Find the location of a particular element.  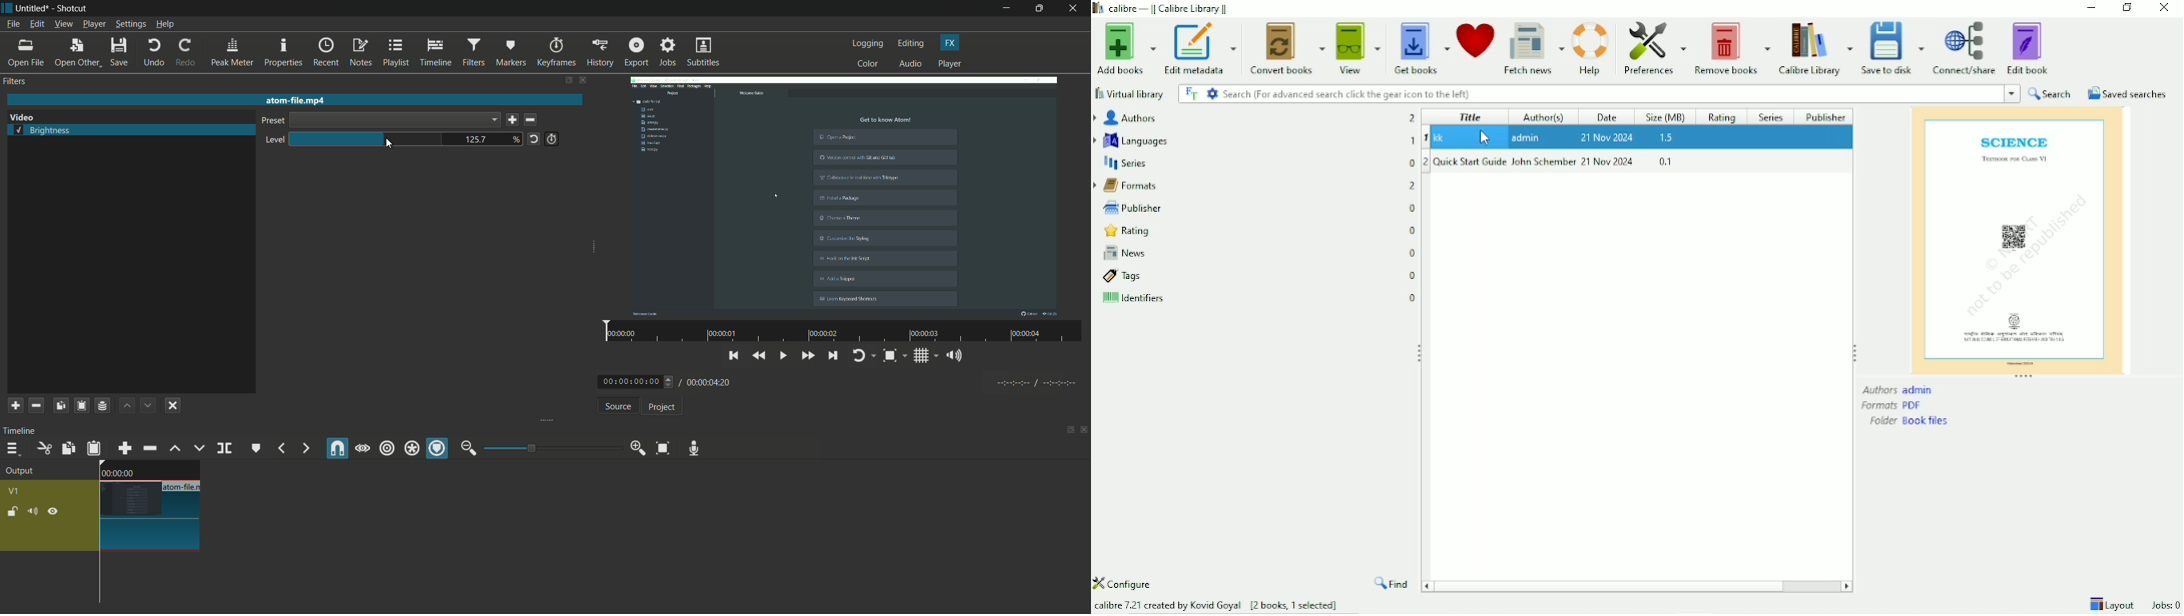

Convert books is located at coordinates (1289, 48).